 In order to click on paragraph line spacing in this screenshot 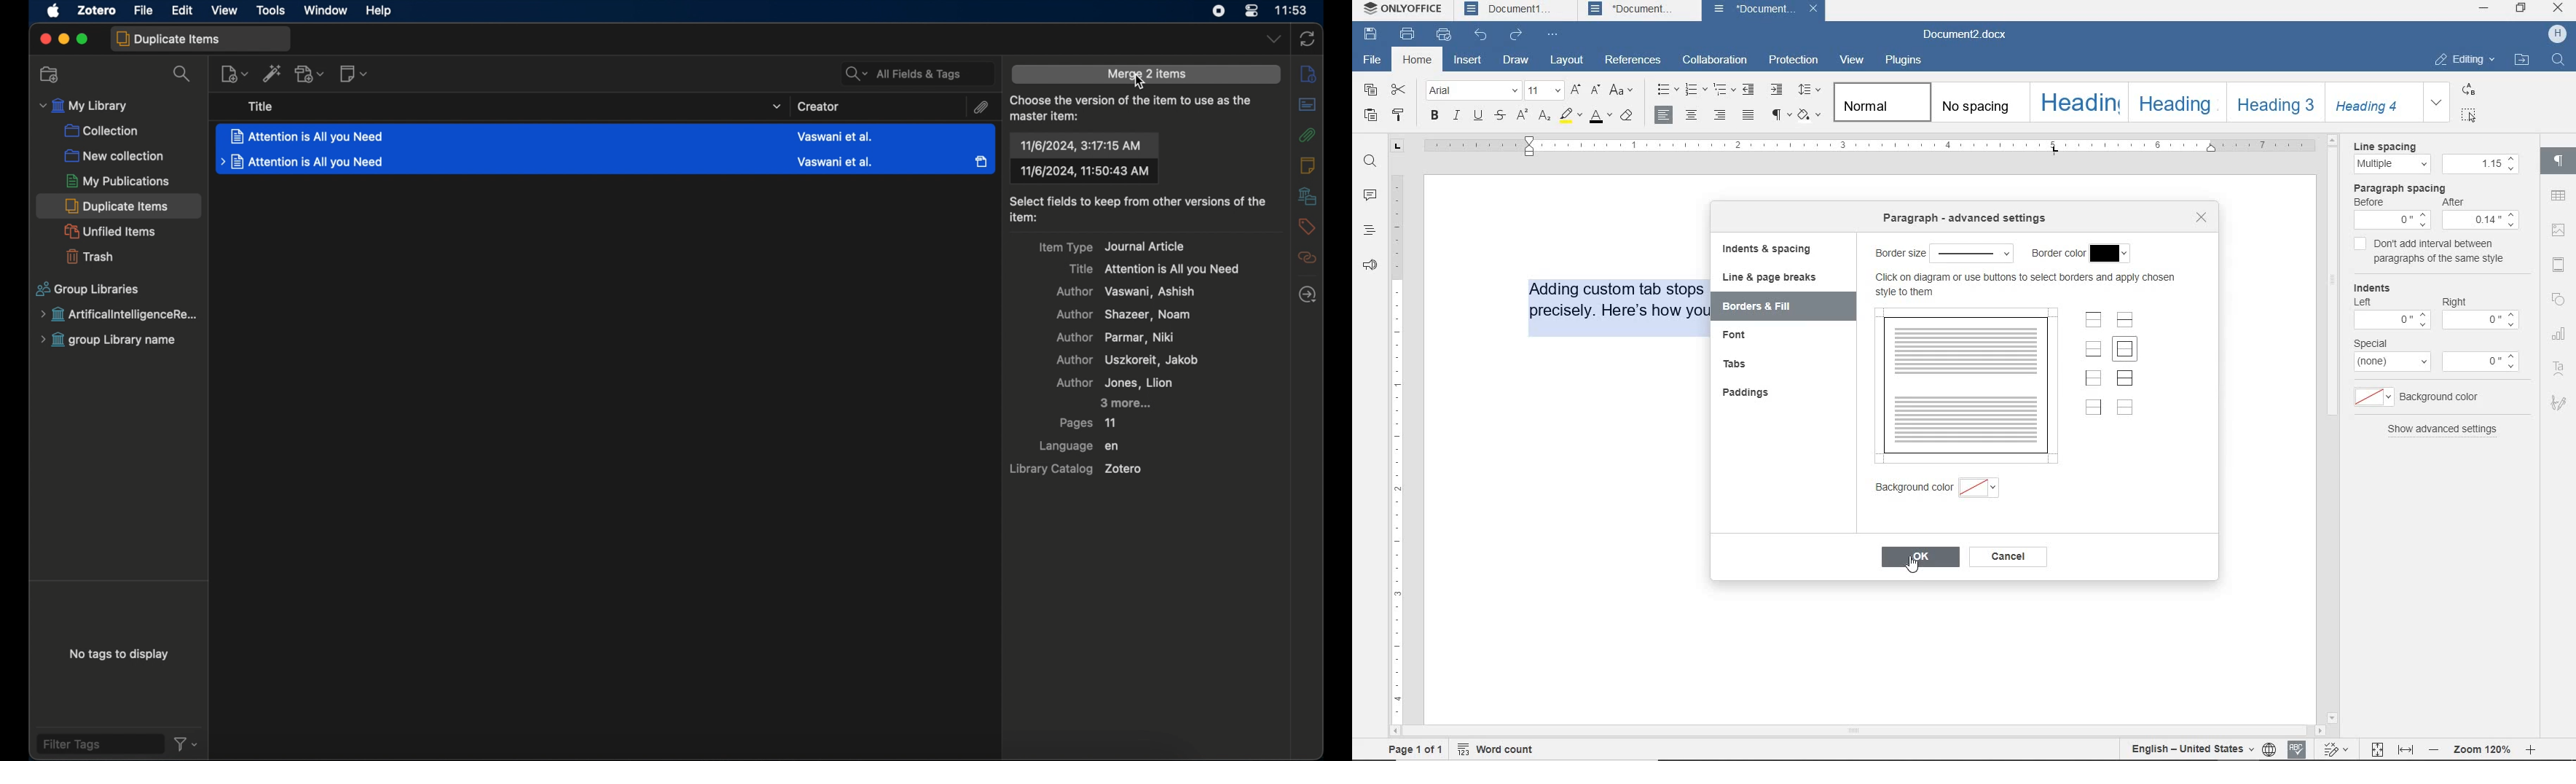, I will do `click(1810, 89)`.